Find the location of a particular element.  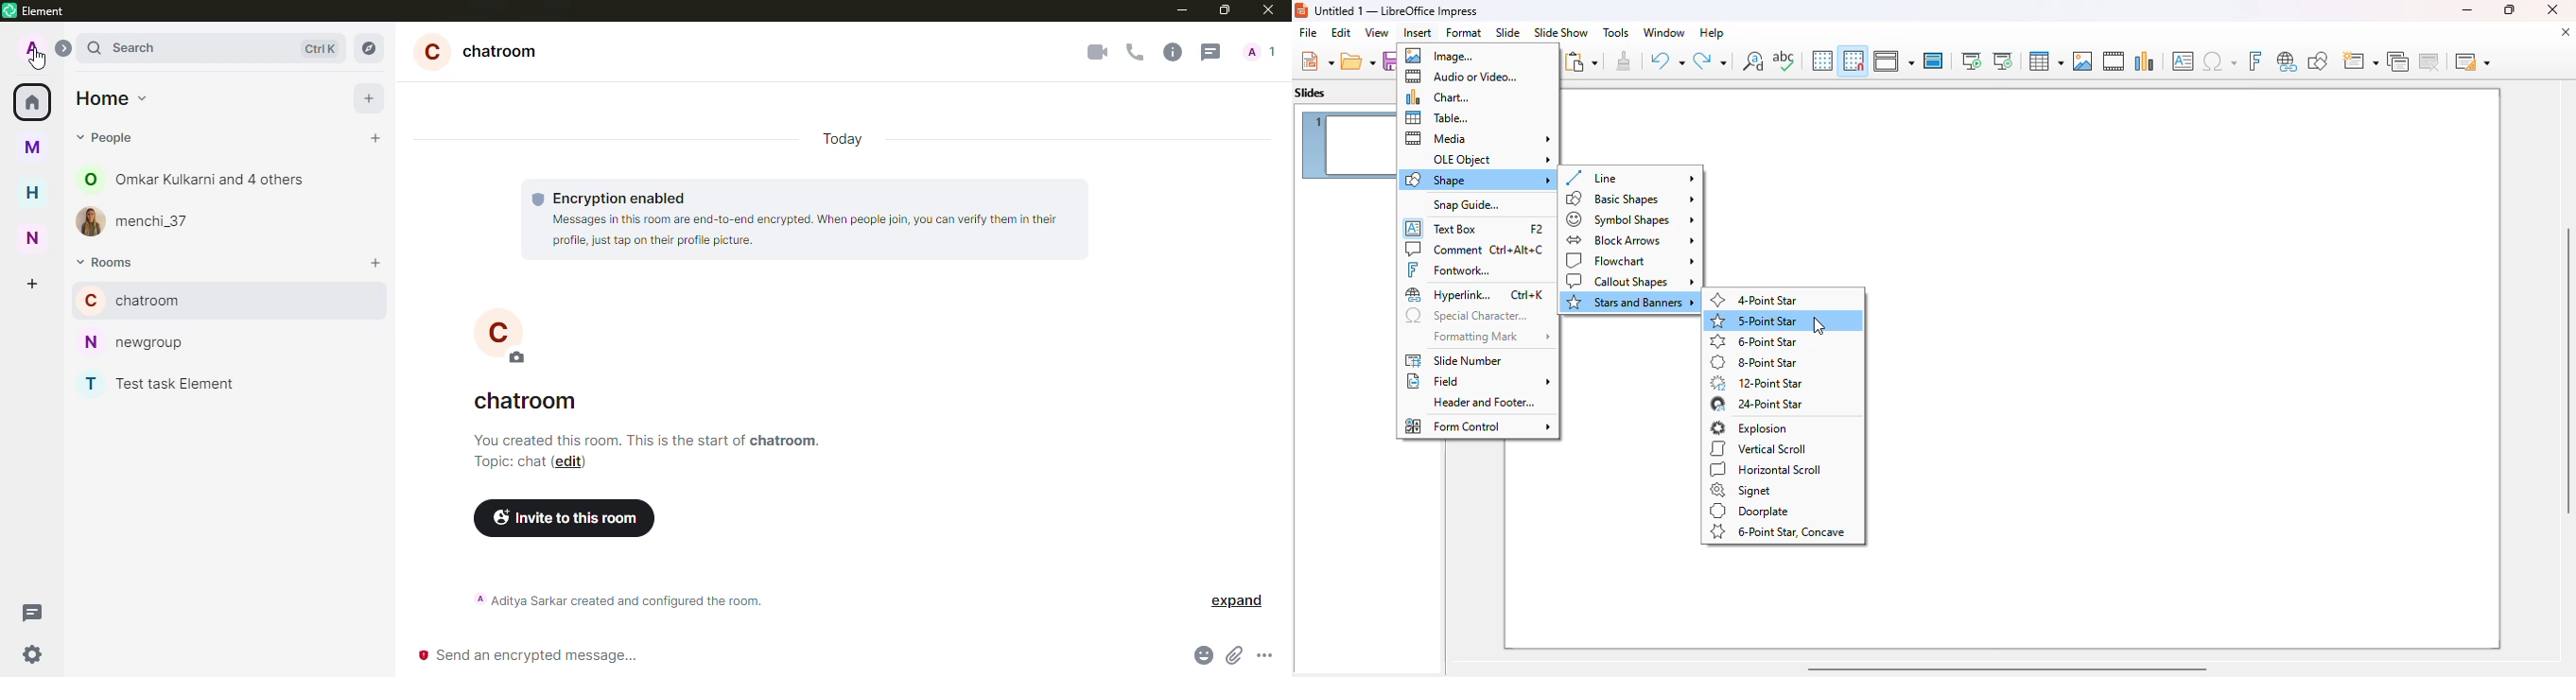

start chat is located at coordinates (372, 139).